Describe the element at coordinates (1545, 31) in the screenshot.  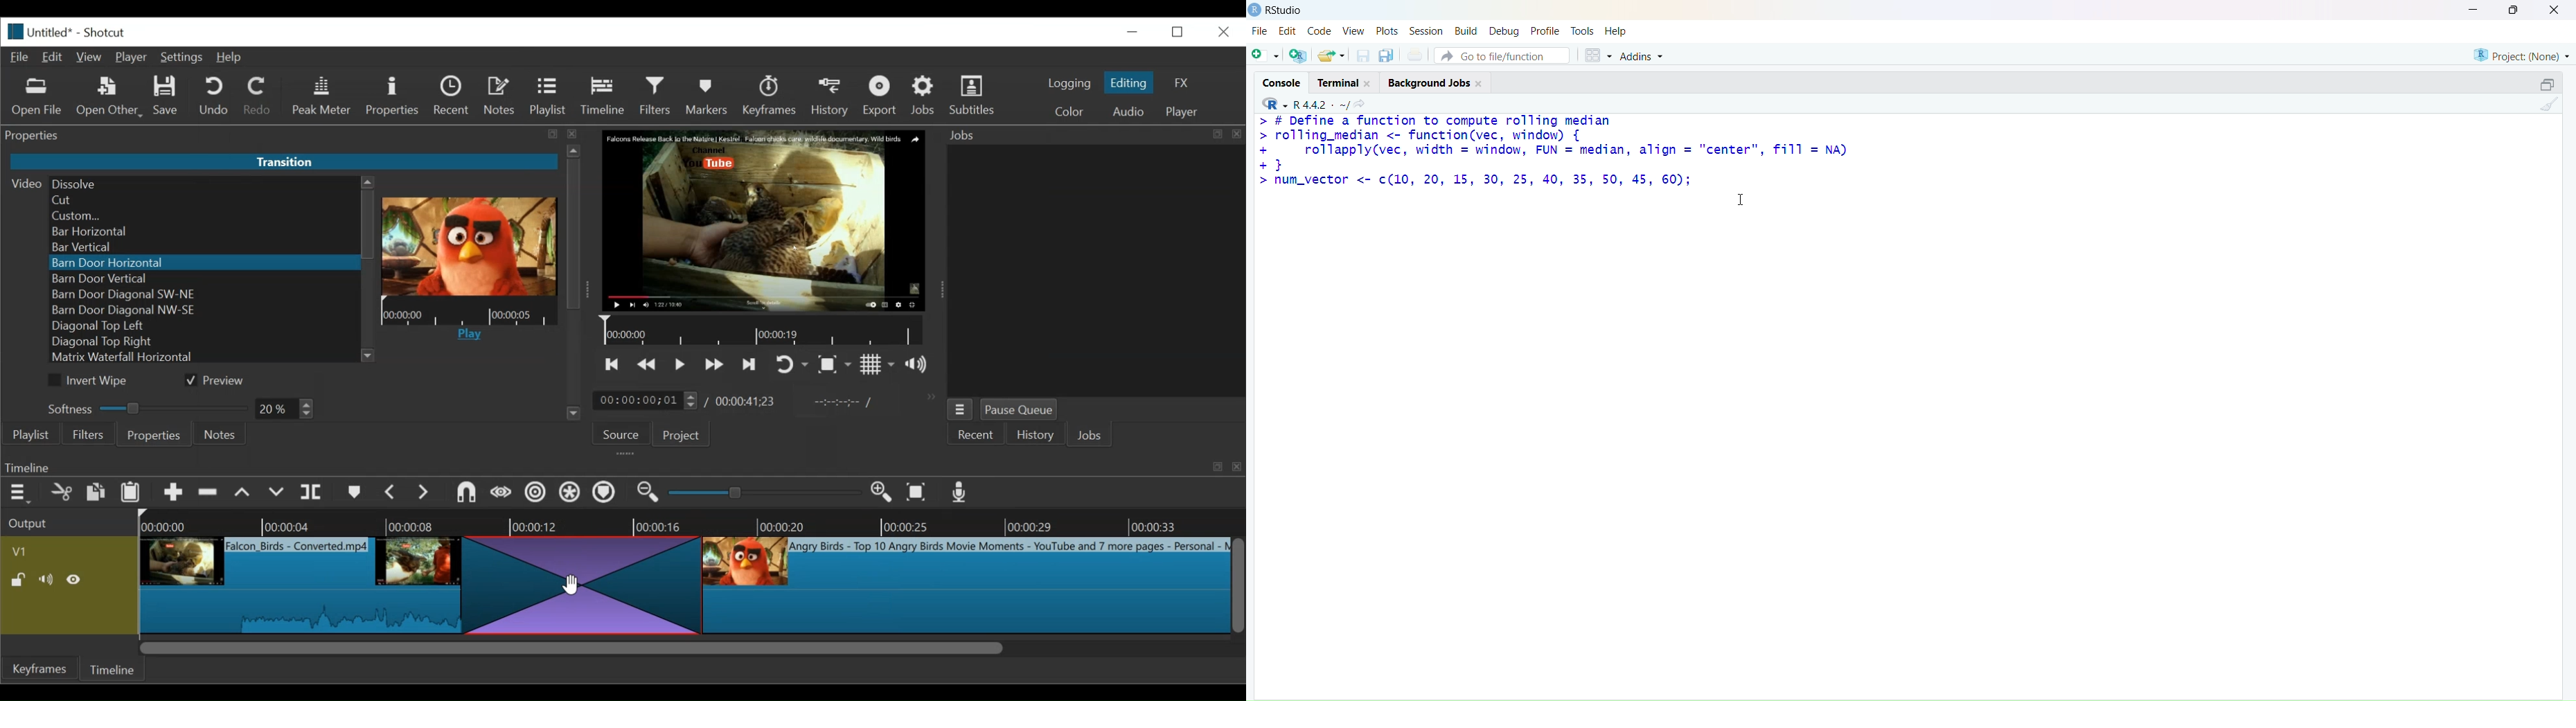
I see `profile` at that location.